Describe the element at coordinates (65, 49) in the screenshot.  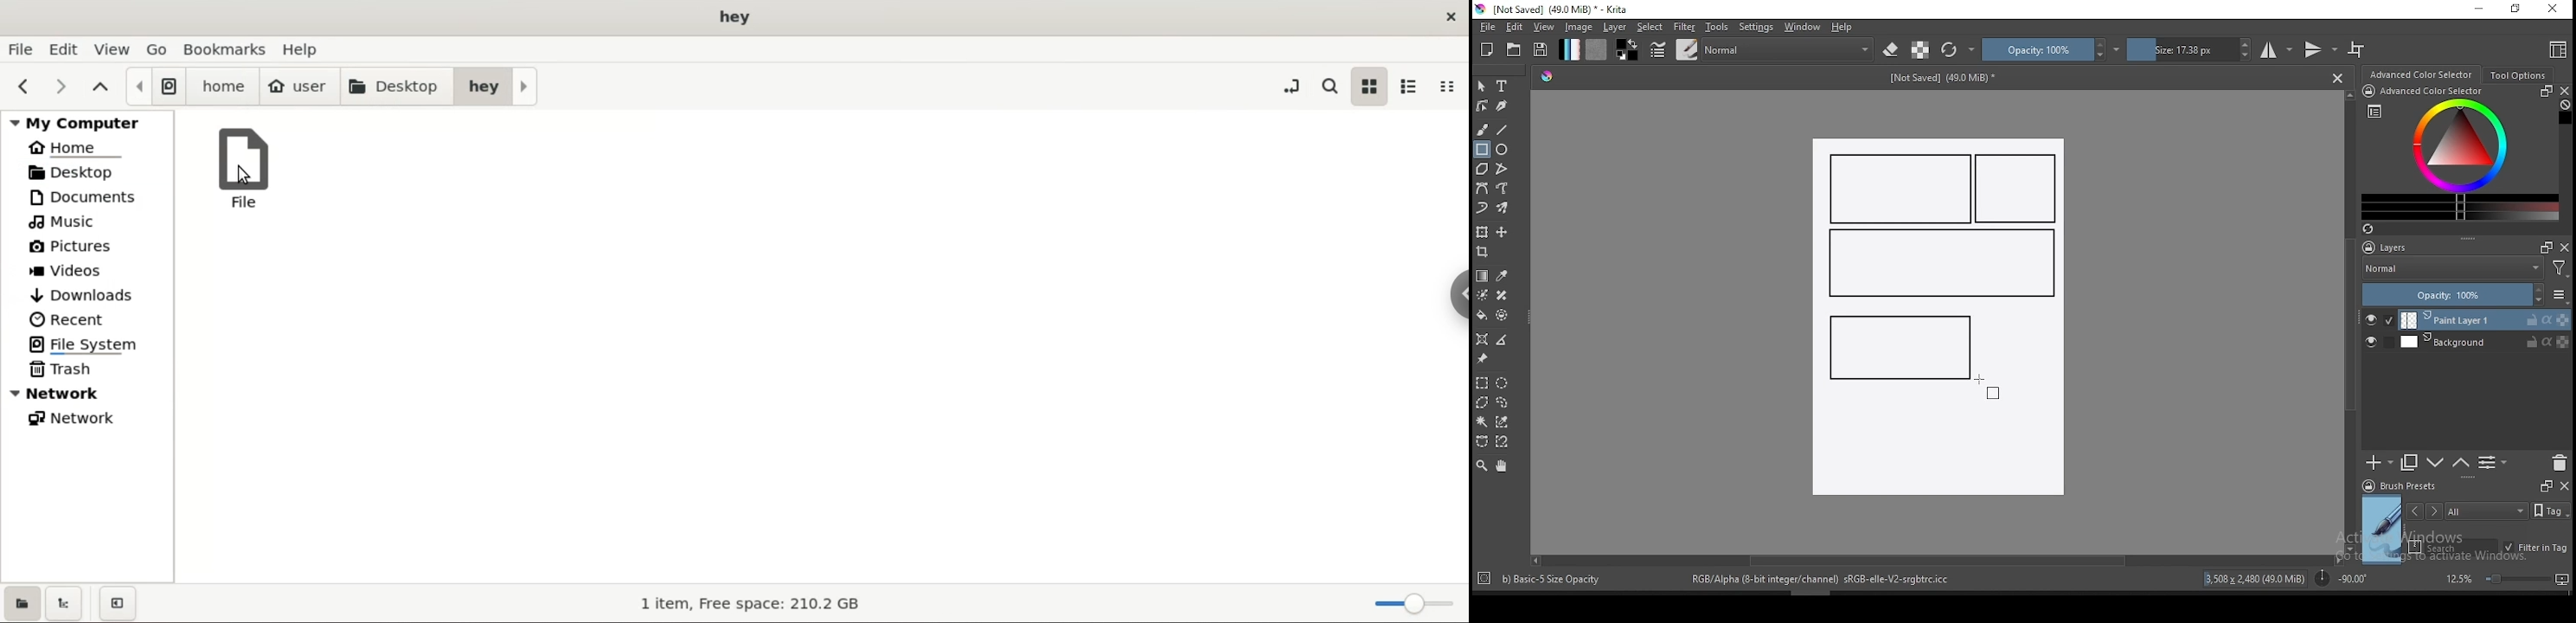
I see `edit` at that location.